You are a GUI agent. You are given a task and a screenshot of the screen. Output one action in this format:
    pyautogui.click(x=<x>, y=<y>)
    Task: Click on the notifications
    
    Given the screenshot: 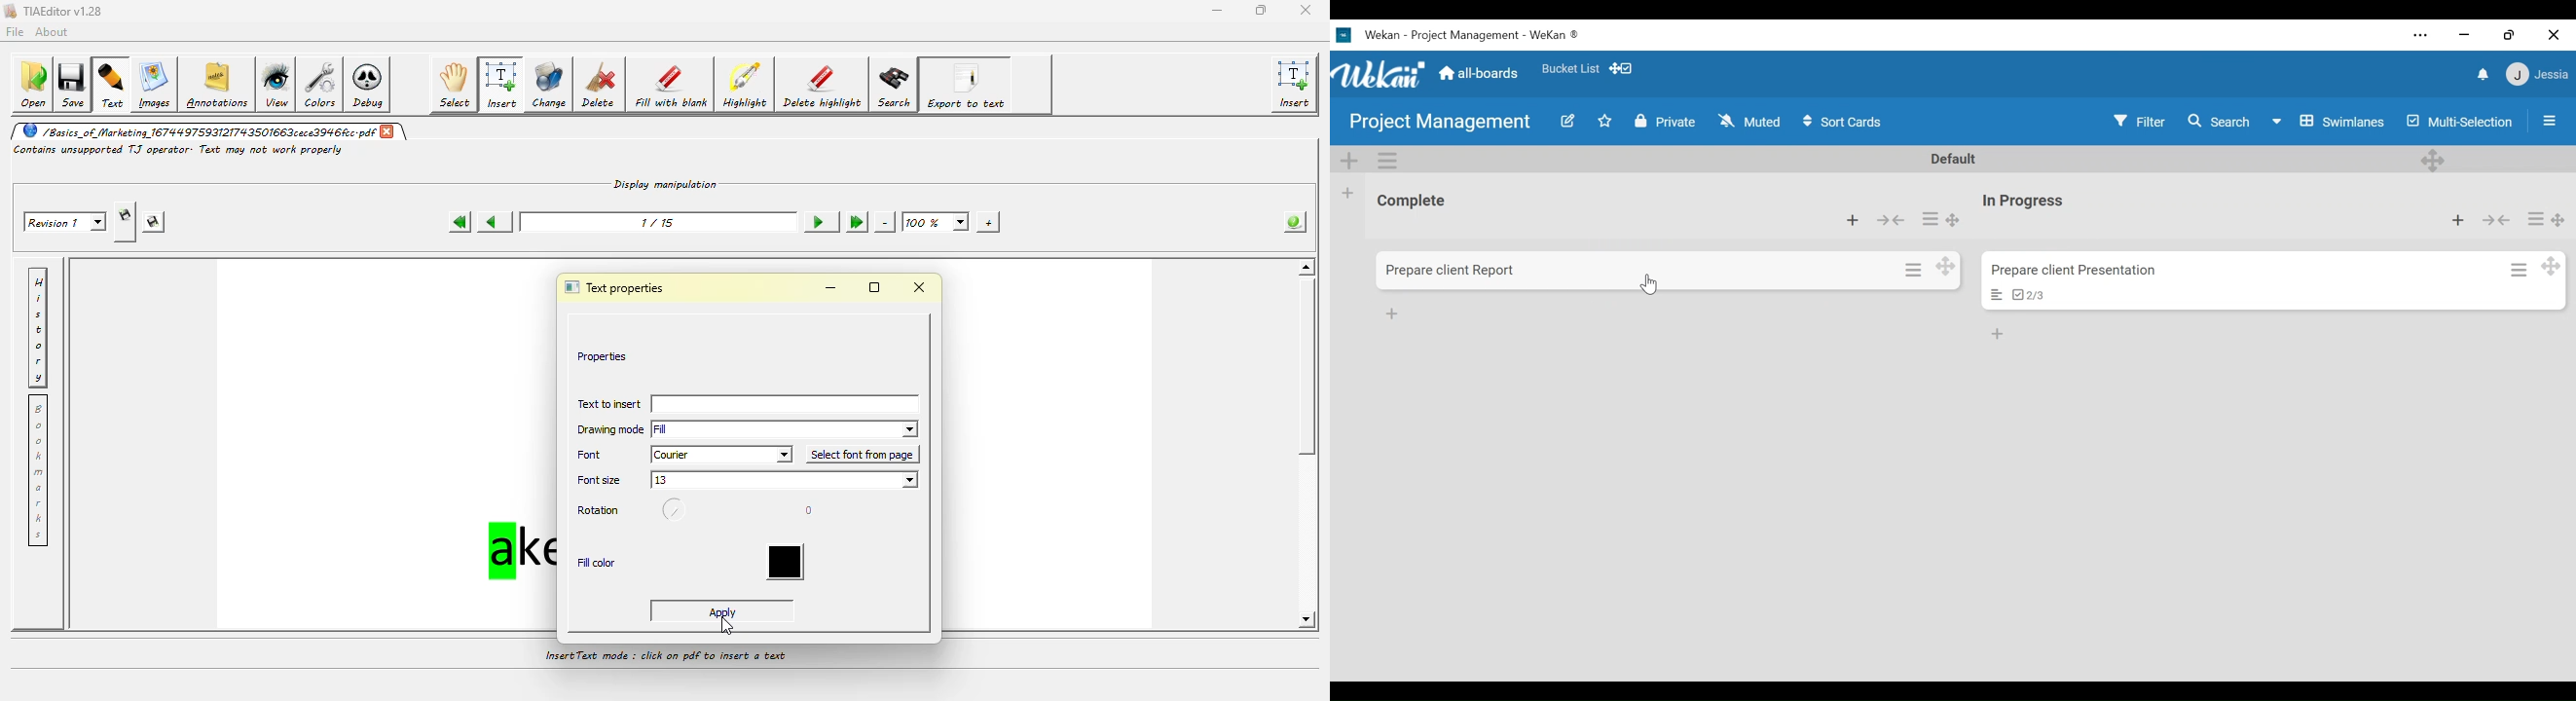 What is the action you would take?
    pyautogui.click(x=2484, y=75)
    